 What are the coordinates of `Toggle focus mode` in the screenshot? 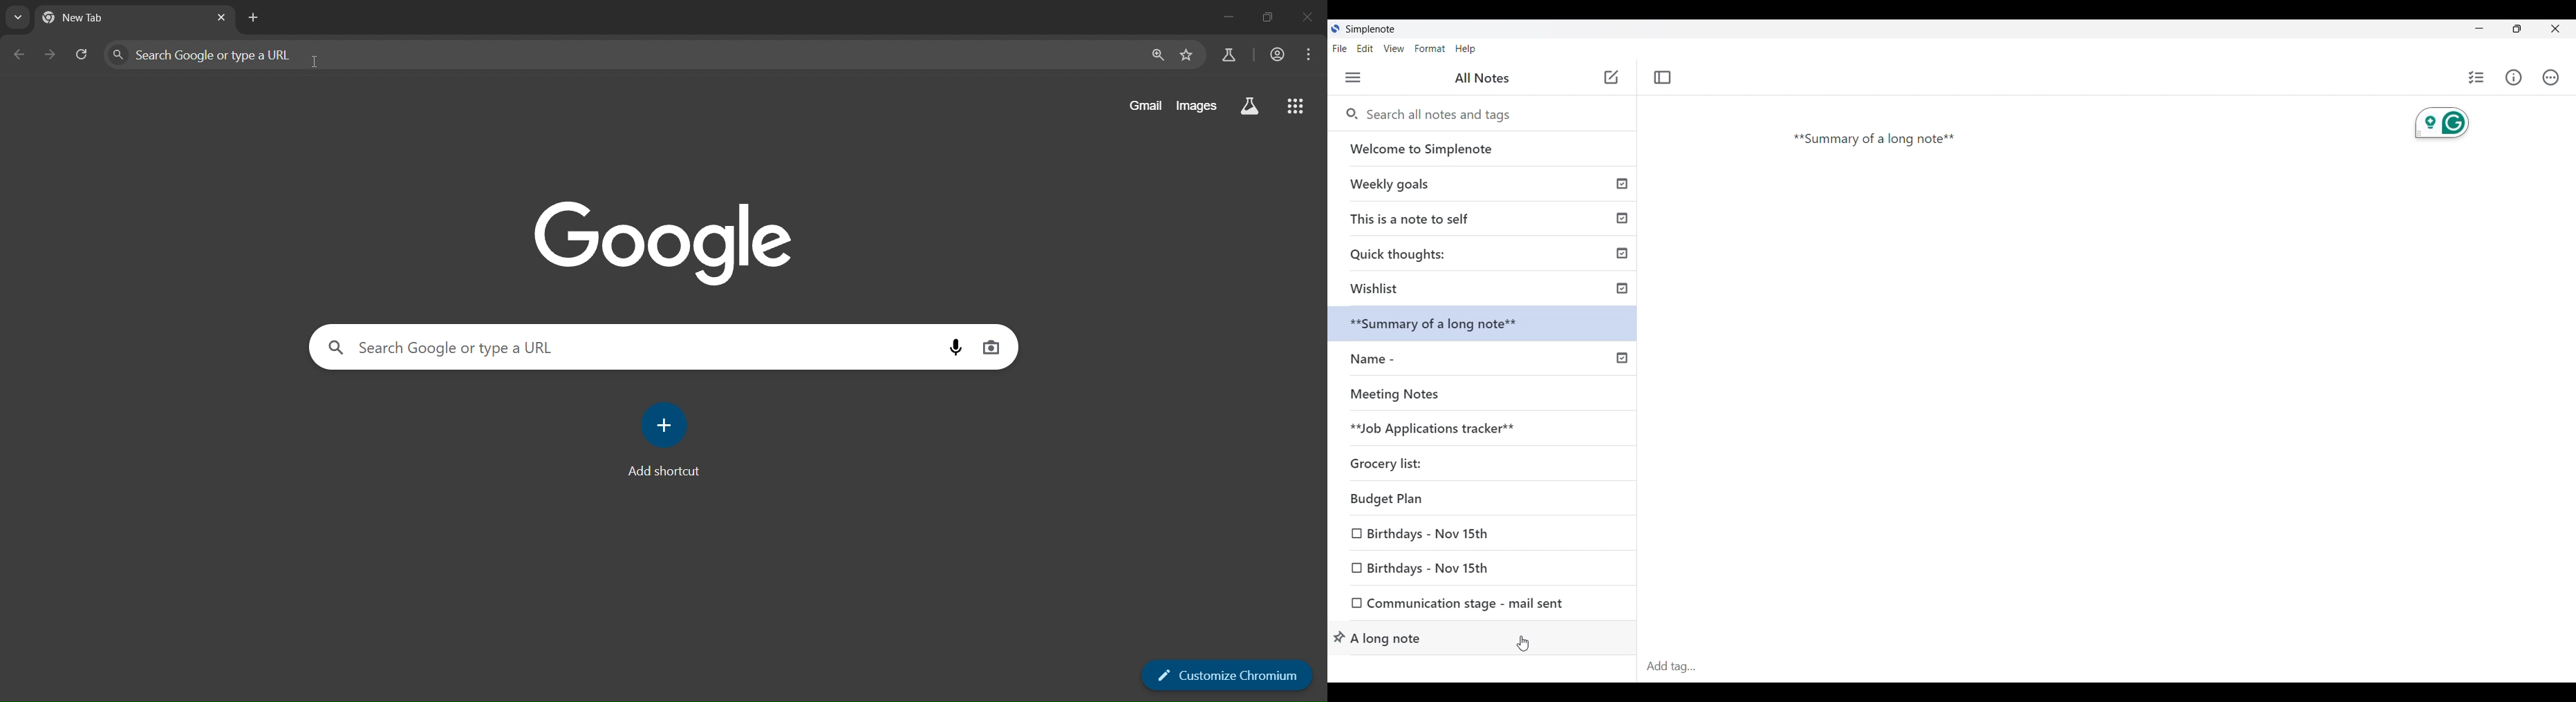 It's located at (1662, 77).